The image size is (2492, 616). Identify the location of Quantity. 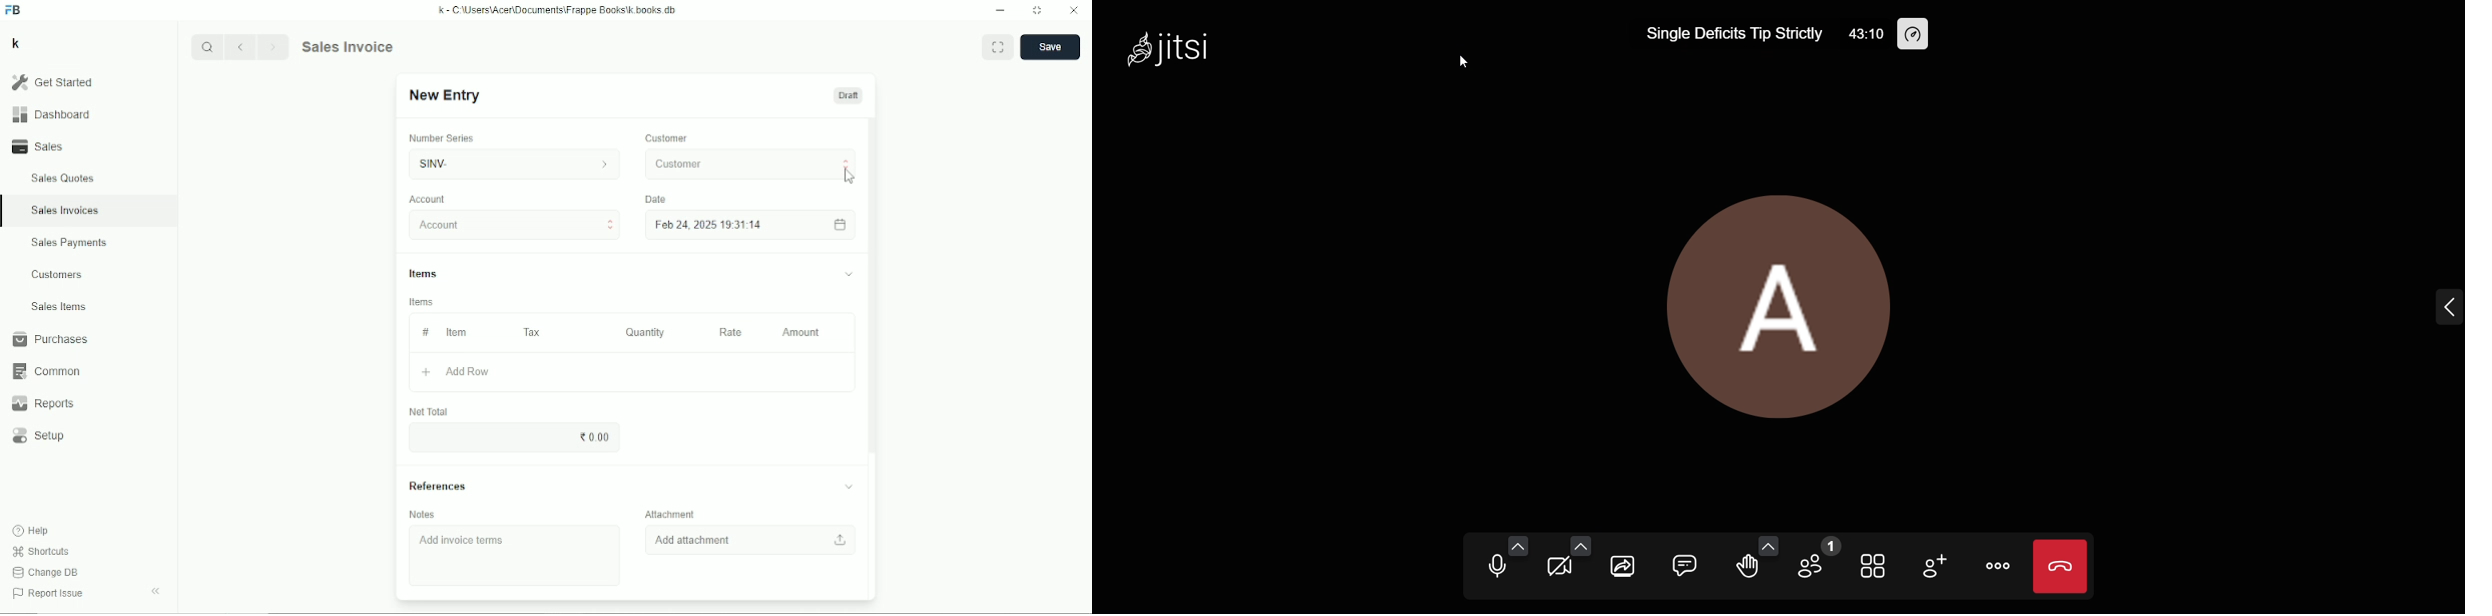
(645, 332).